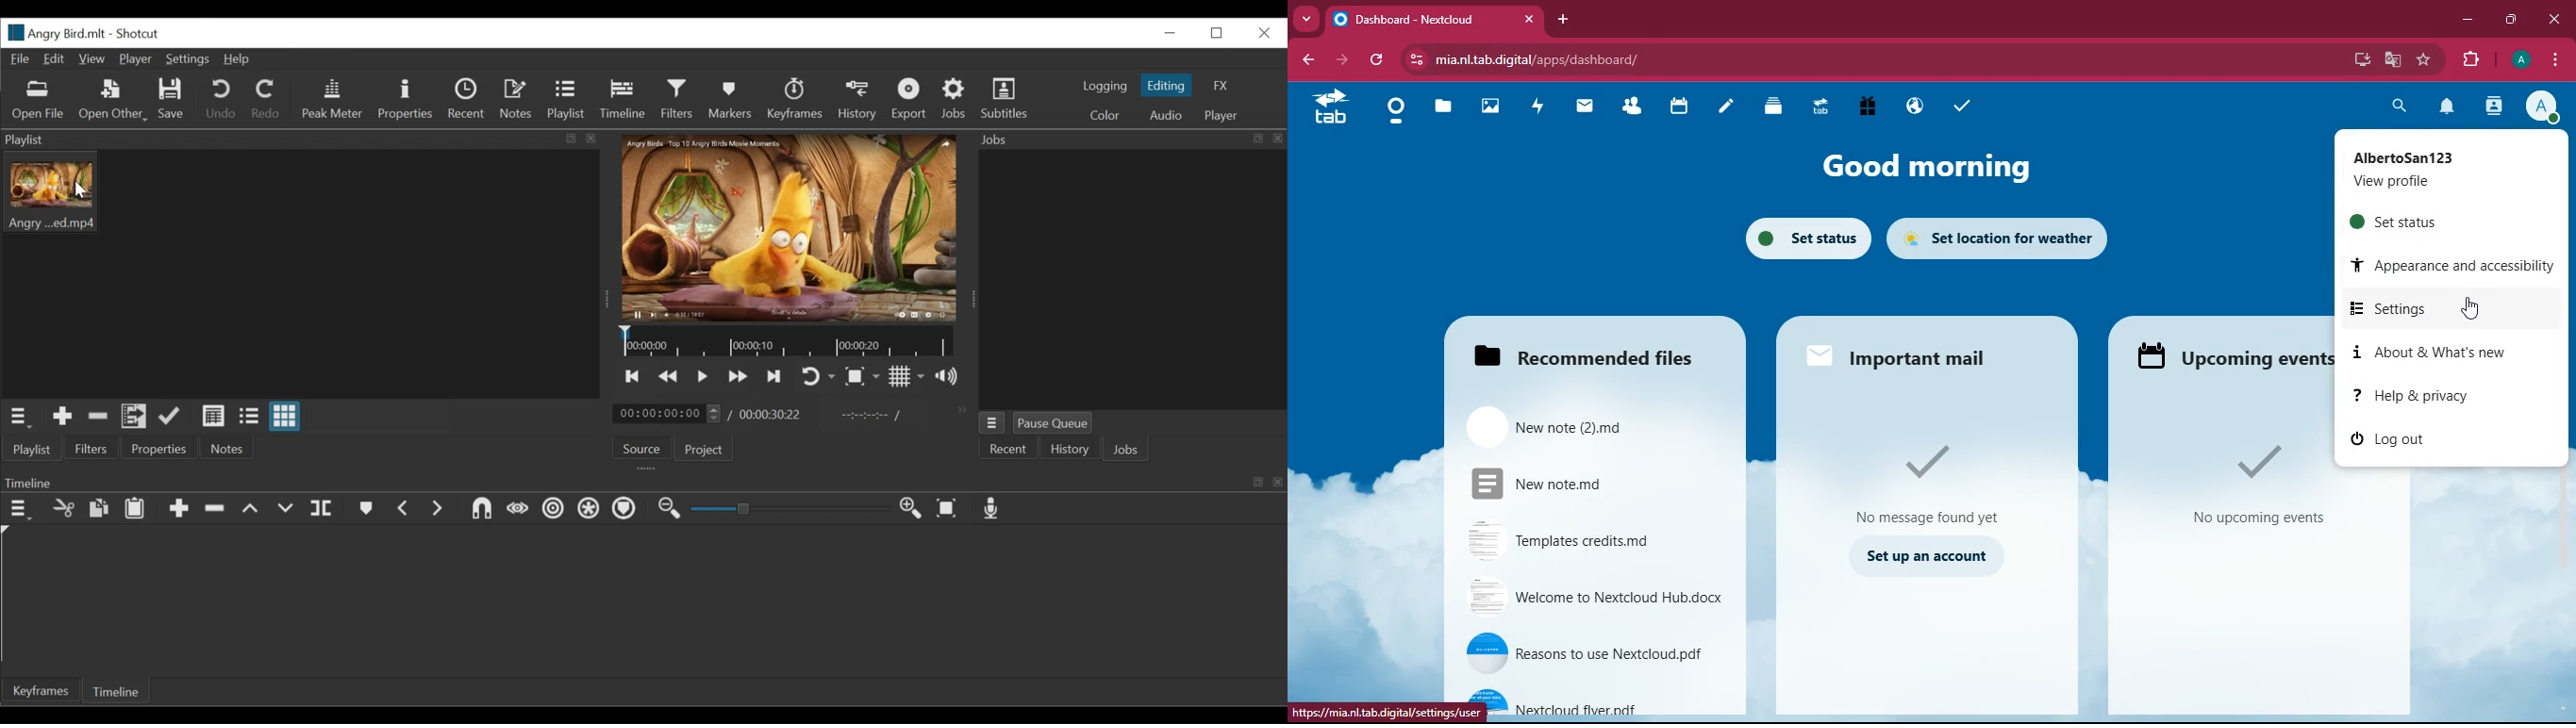 This screenshot has width=2576, height=728. What do you see at coordinates (18, 417) in the screenshot?
I see `Playlist menu` at bounding box center [18, 417].